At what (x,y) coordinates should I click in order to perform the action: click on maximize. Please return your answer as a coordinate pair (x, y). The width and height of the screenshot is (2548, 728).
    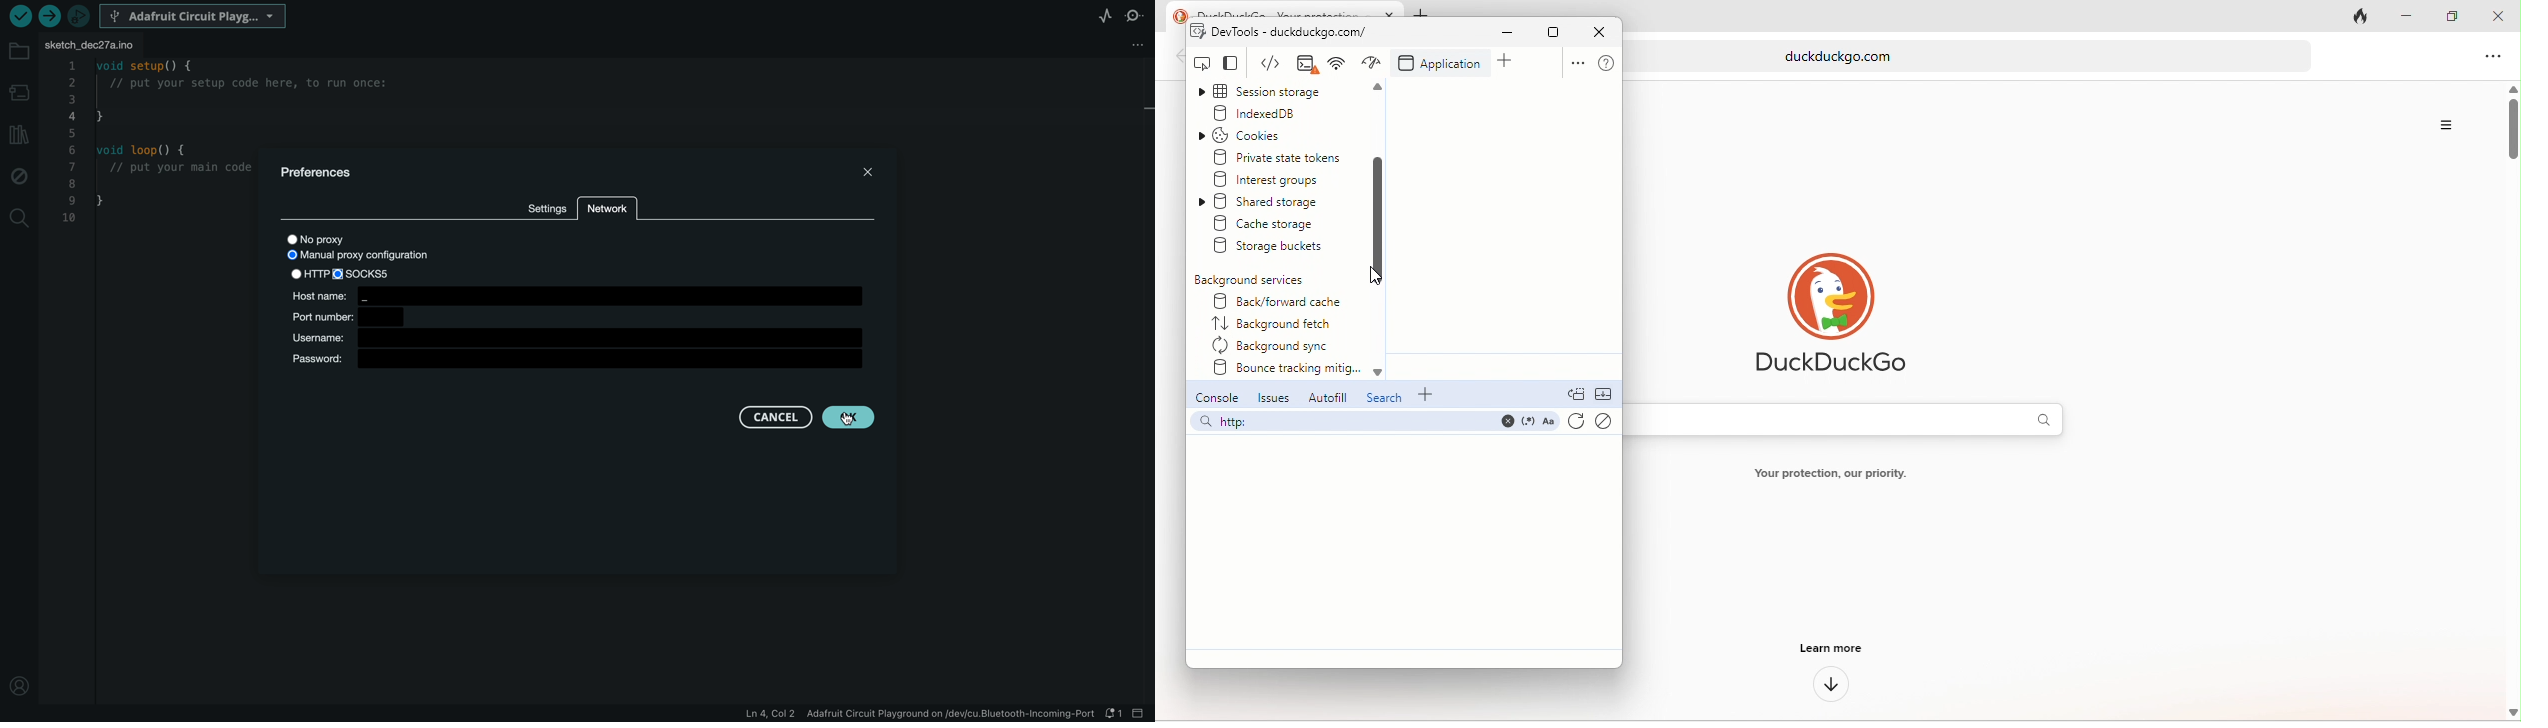
    Looking at the image, I should click on (1552, 32).